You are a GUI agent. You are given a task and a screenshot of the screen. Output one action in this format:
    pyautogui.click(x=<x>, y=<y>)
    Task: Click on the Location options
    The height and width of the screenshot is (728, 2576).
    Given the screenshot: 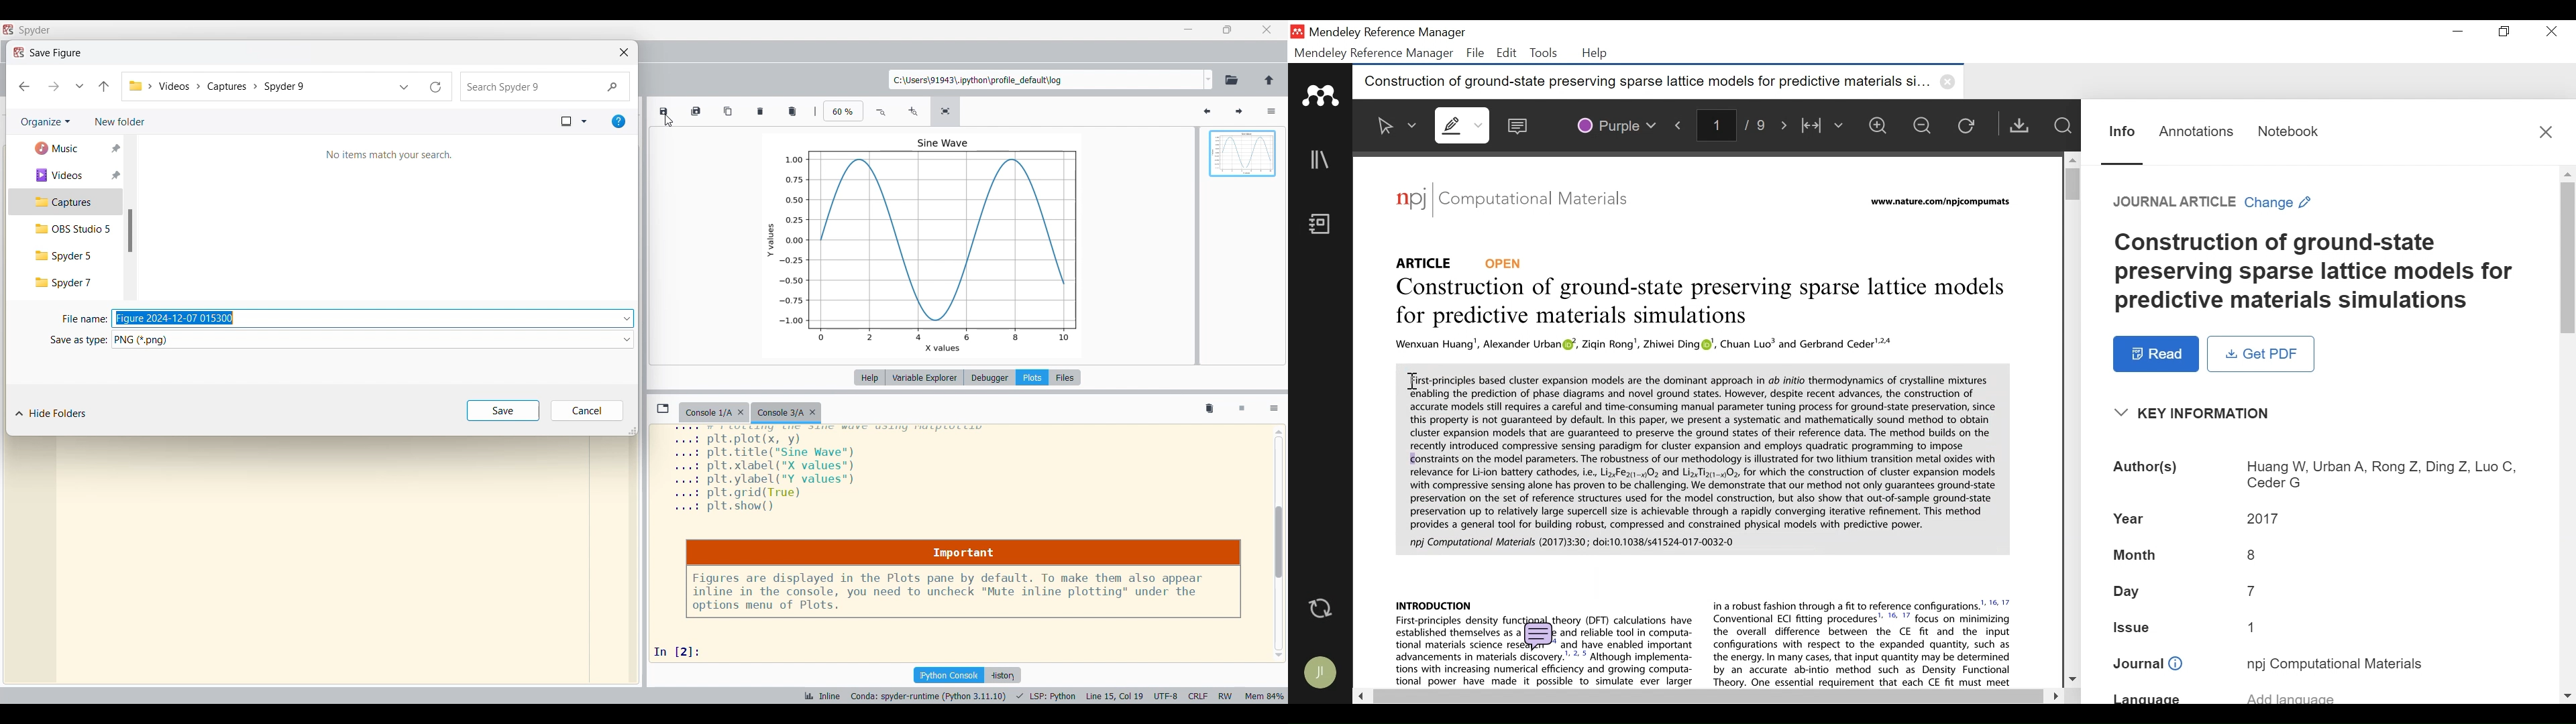 What is the action you would take?
    pyautogui.click(x=1209, y=79)
    